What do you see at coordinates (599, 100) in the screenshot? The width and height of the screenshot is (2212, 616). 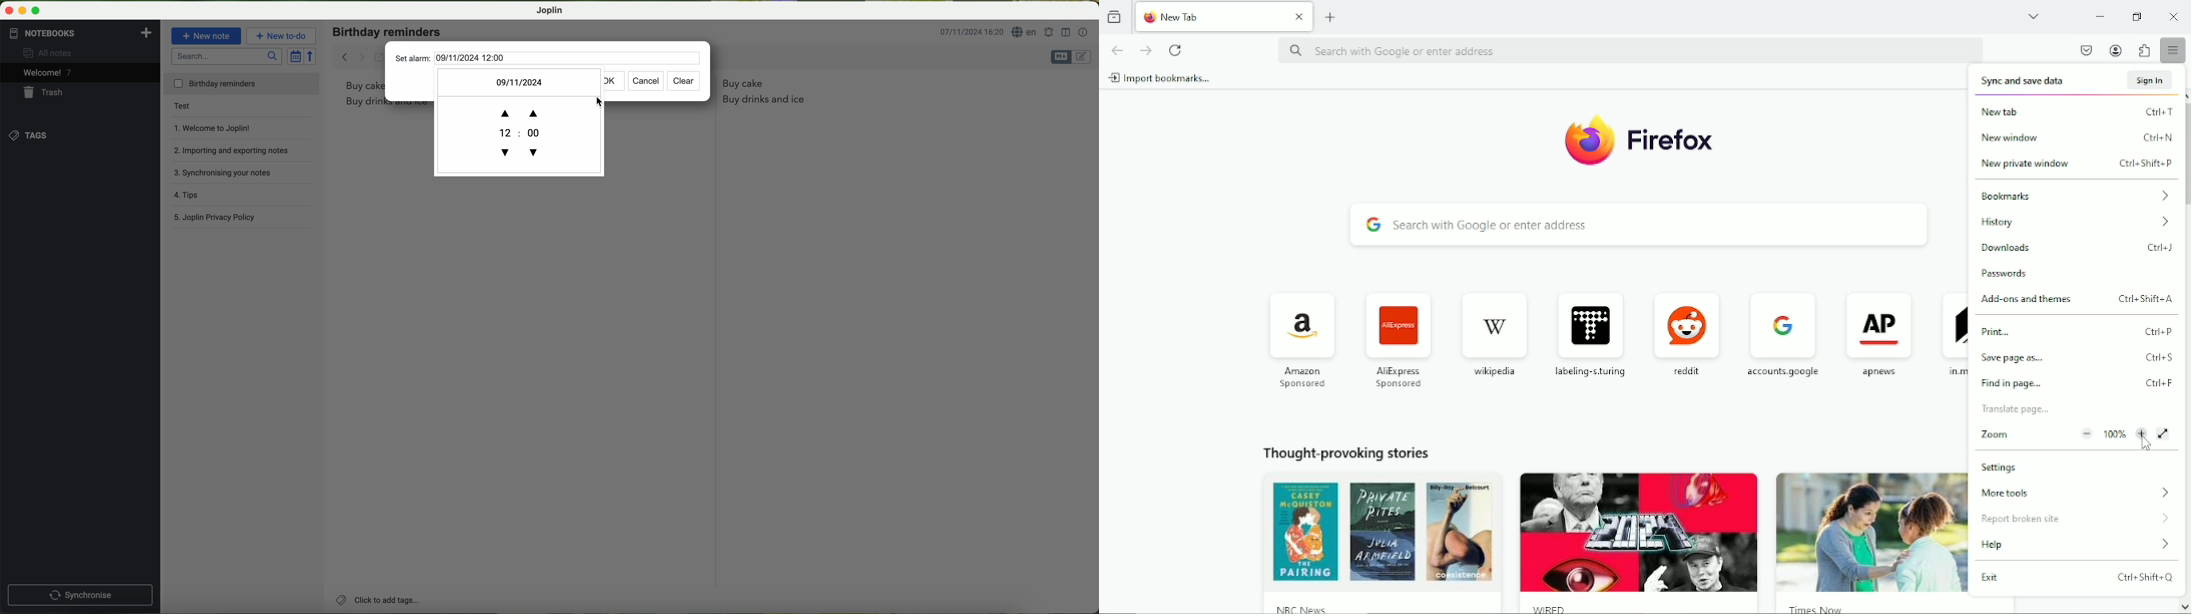 I see `cursor` at bounding box center [599, 100].